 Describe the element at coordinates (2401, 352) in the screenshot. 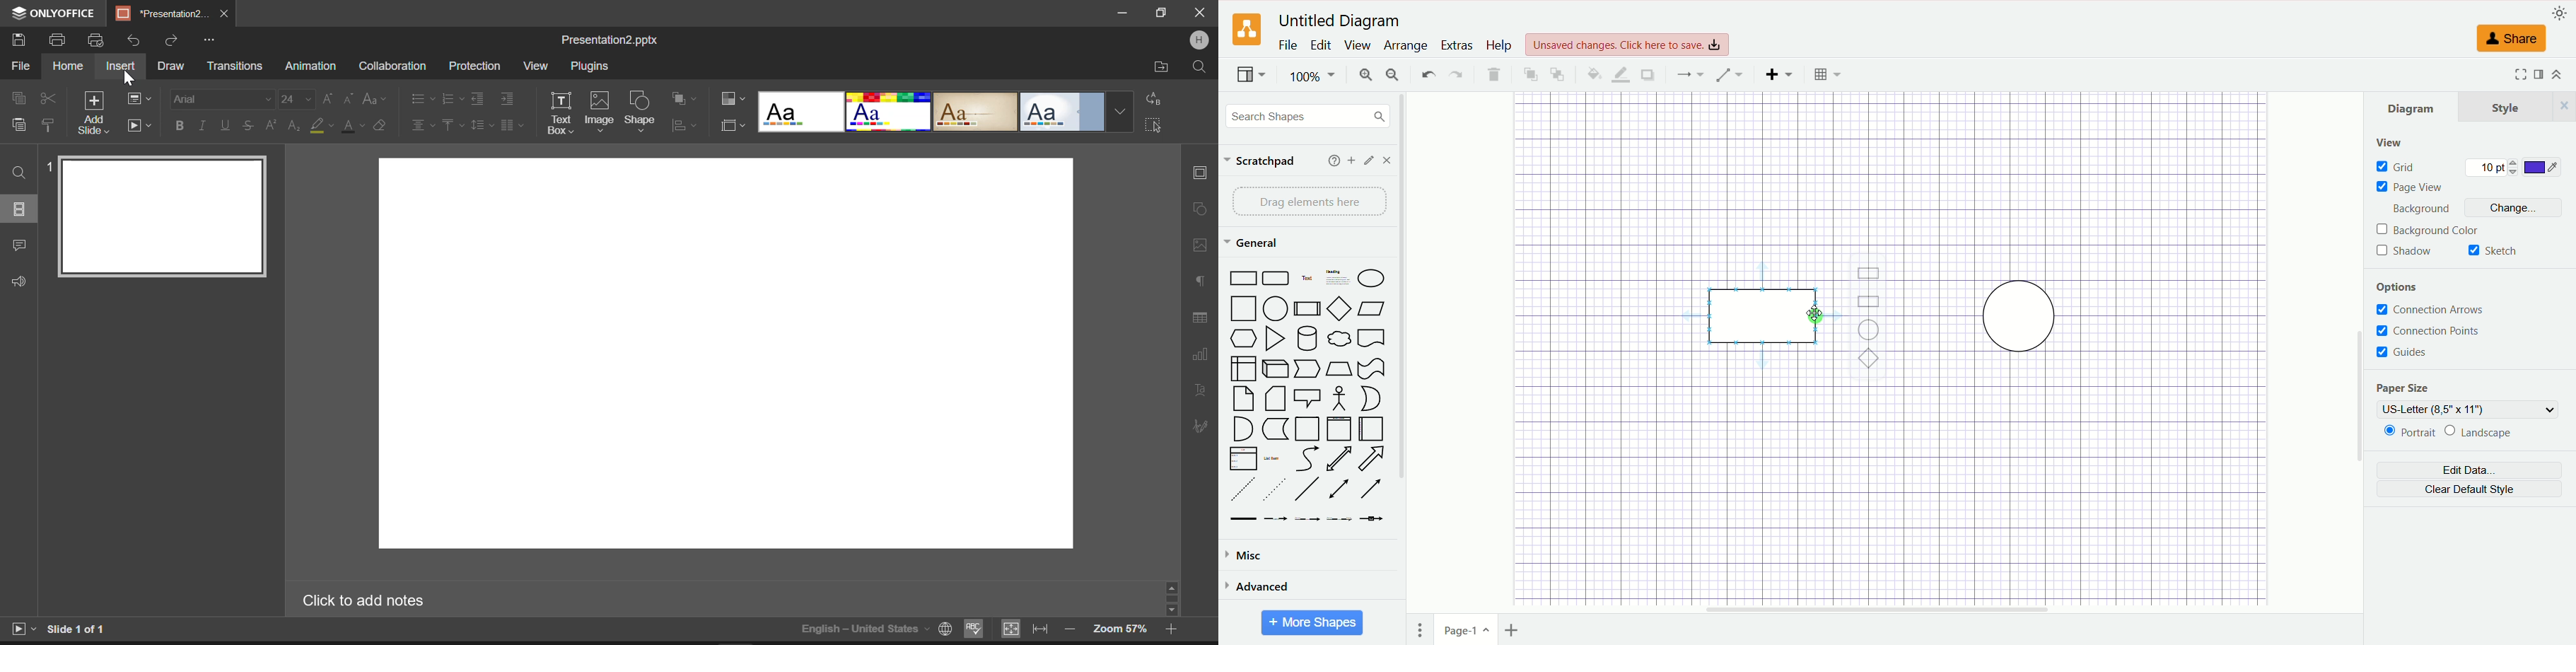

I see `guides` at that location.